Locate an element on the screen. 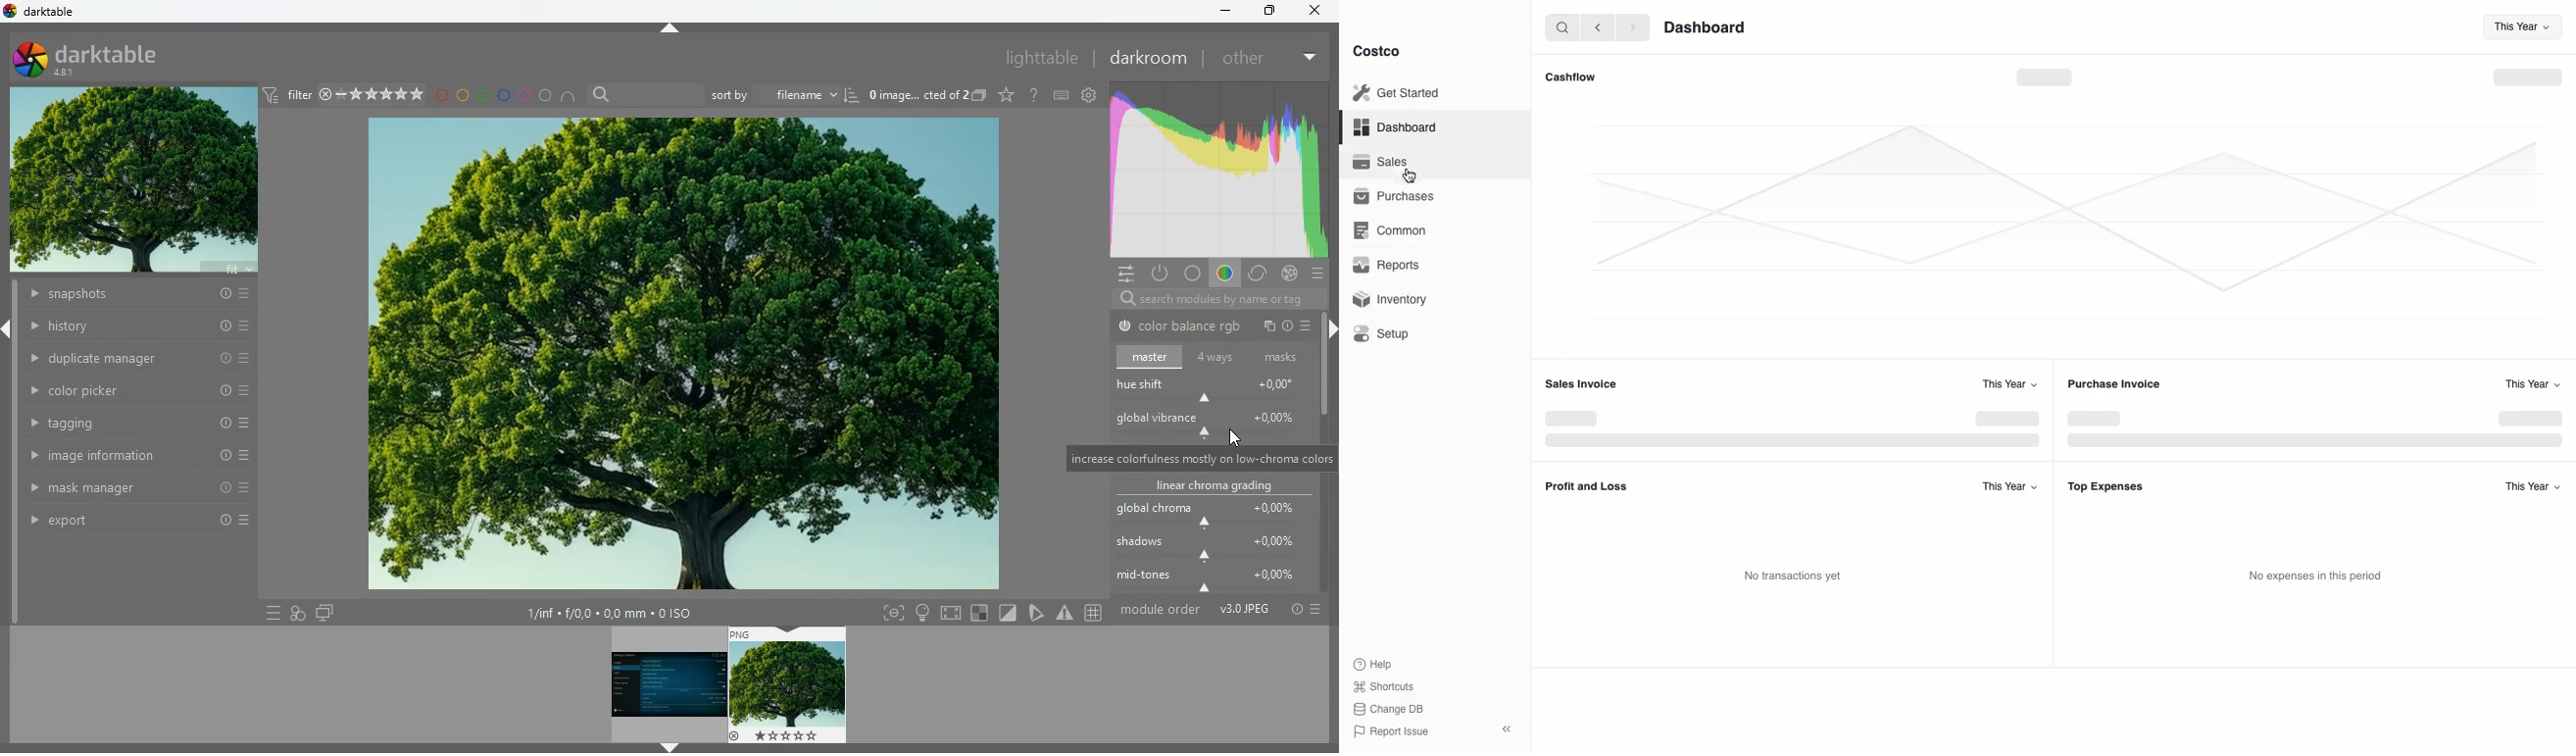 The width and height of the screenshot is (2576, 756). arrow is located at coordinates (1330, 330).